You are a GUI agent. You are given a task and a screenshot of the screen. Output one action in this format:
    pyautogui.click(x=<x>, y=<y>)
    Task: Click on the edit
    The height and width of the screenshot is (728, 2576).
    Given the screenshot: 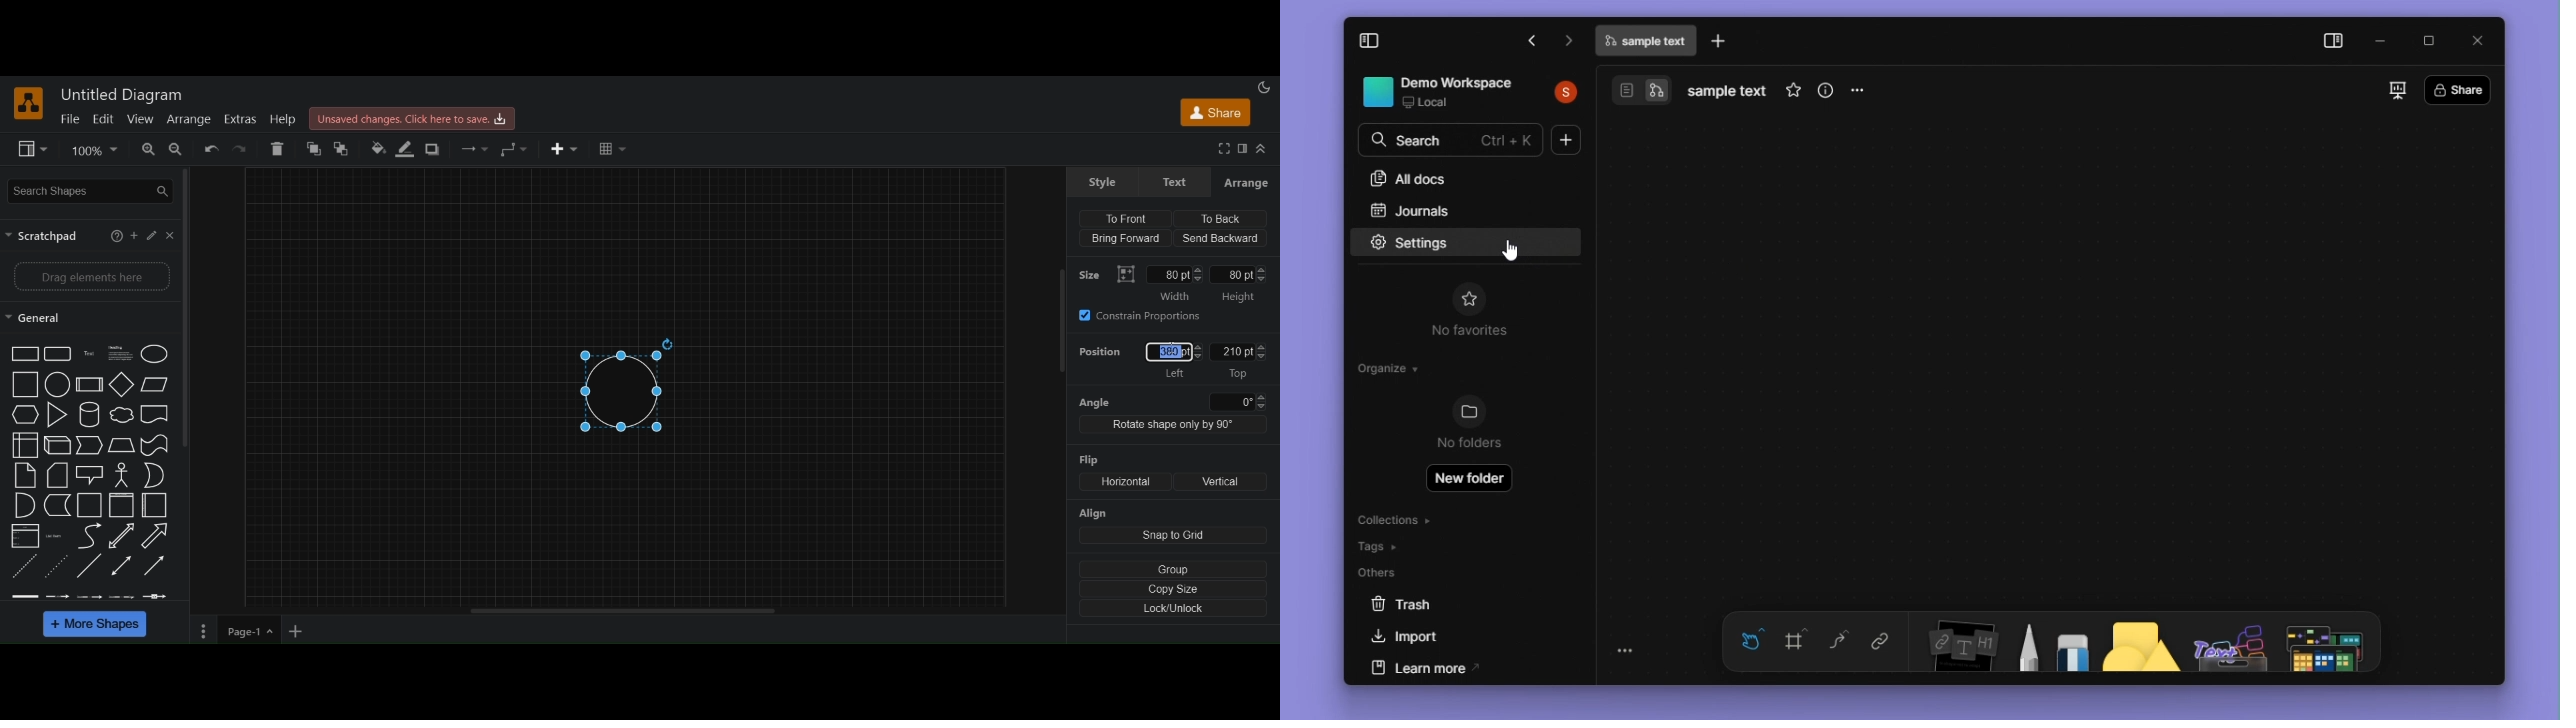 What is the action you would take?
    pyautogui.click(x=102, y=118)
    